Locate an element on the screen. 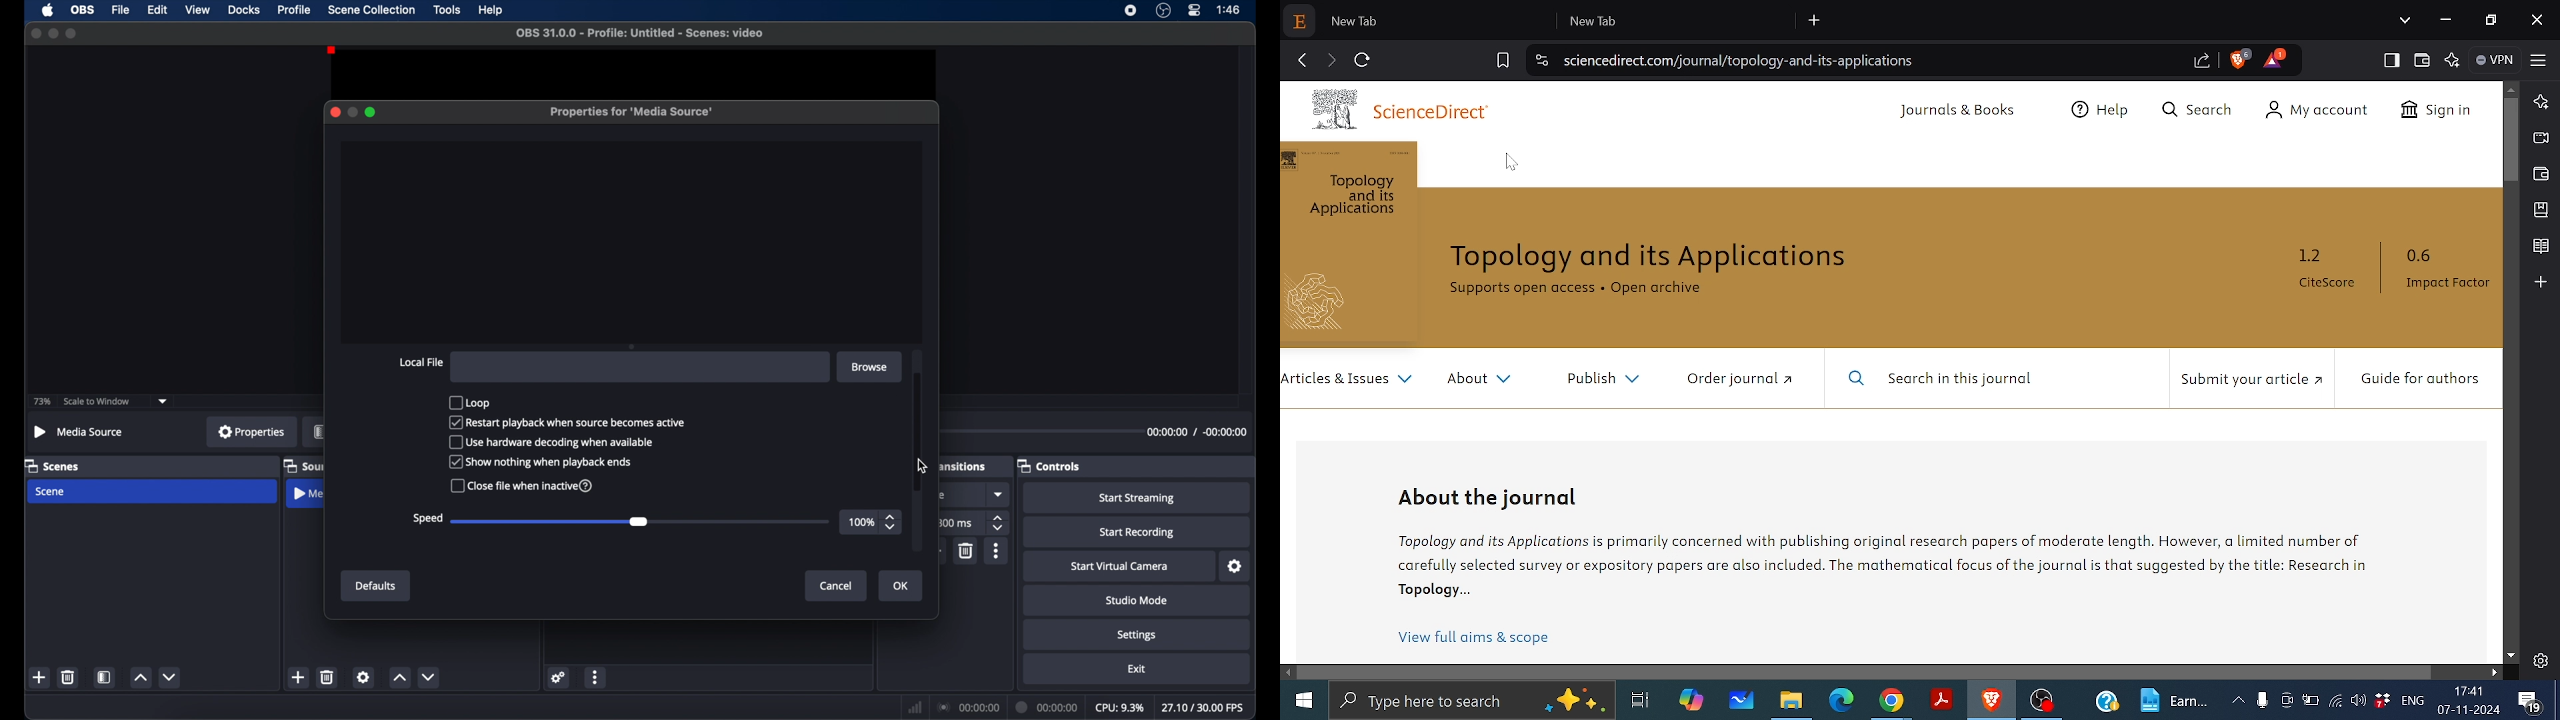 The width and height of the screenshot is (2576, 728). obscure label is located at coordinates (305, 493).